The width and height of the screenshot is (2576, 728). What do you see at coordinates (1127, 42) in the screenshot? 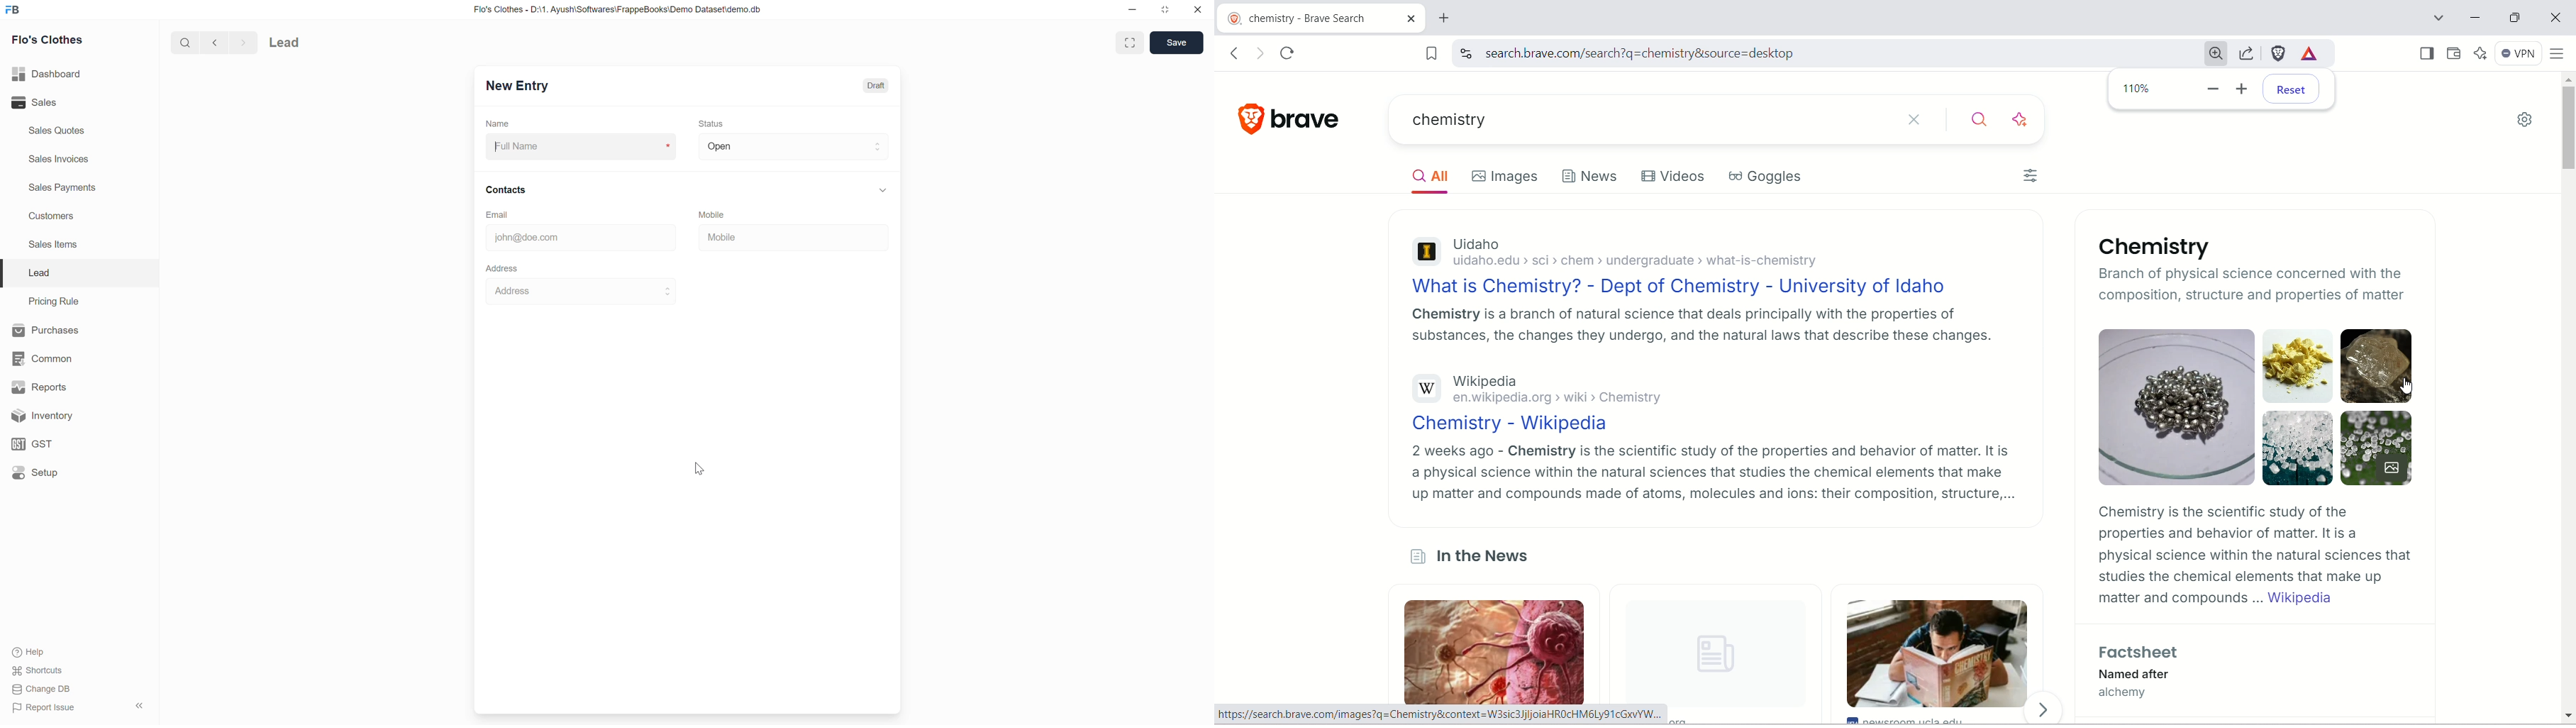
I see `Expand` at bounding box center [1127, 42].